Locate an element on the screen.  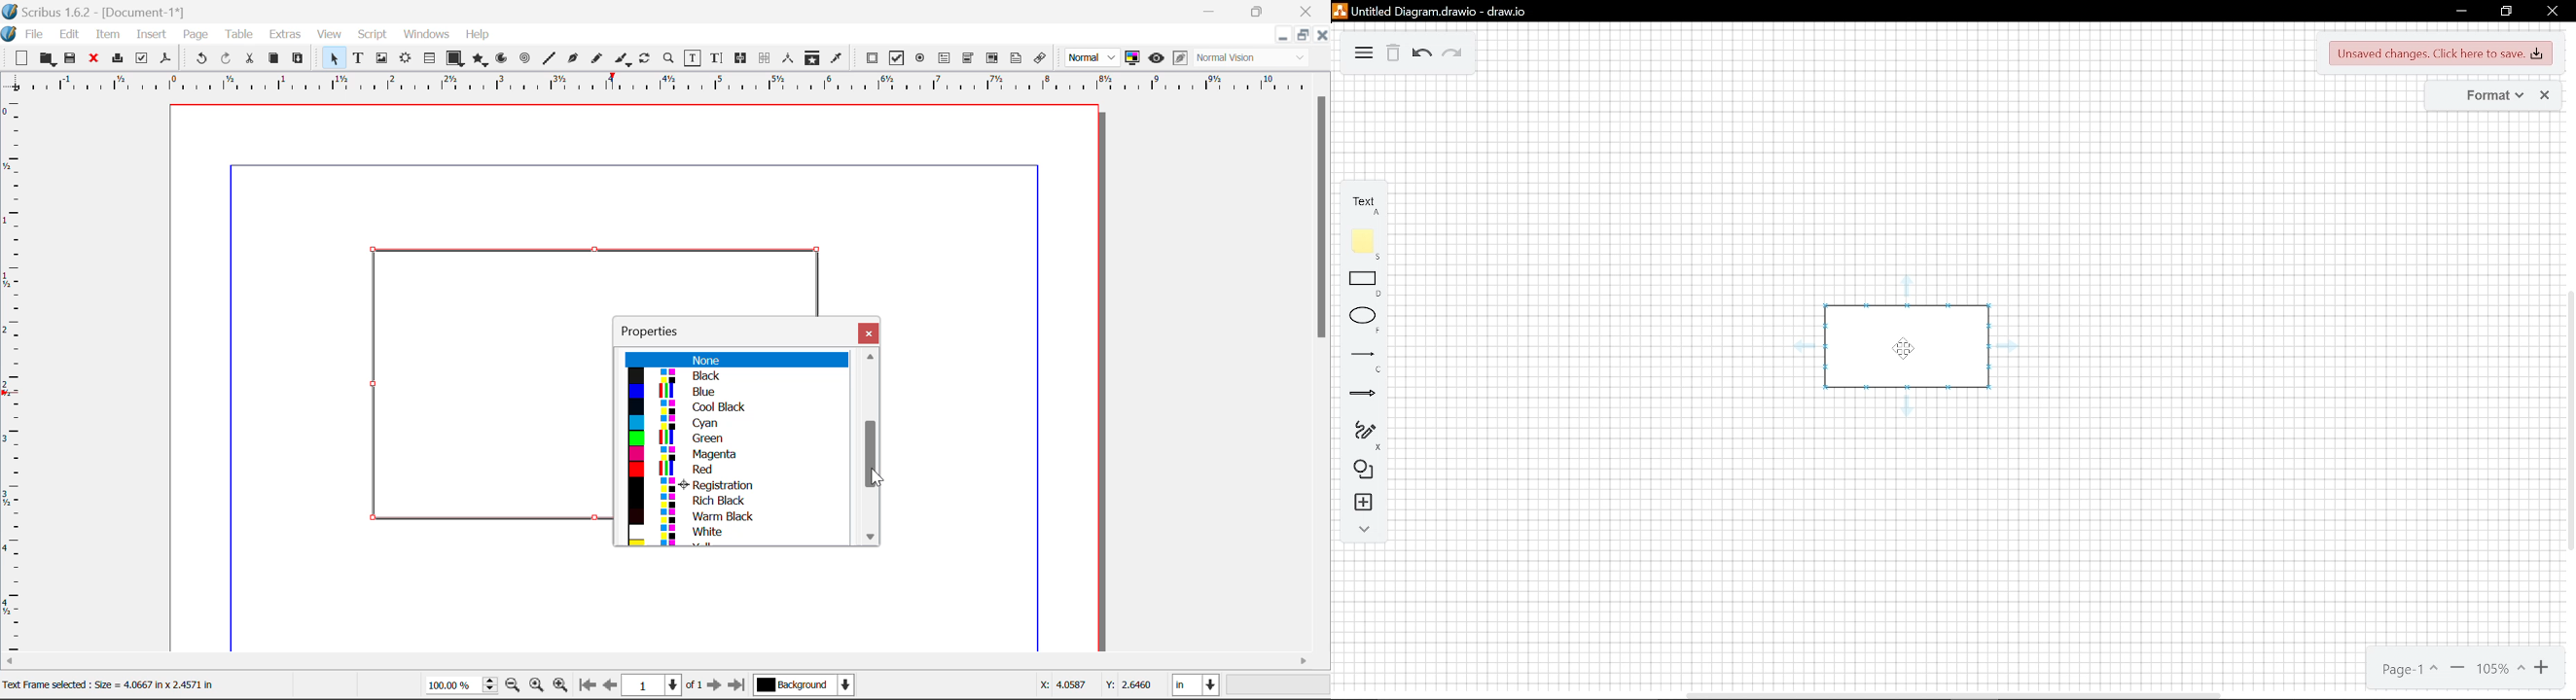
Scroll Bar is located at coordinates (1323, 370).